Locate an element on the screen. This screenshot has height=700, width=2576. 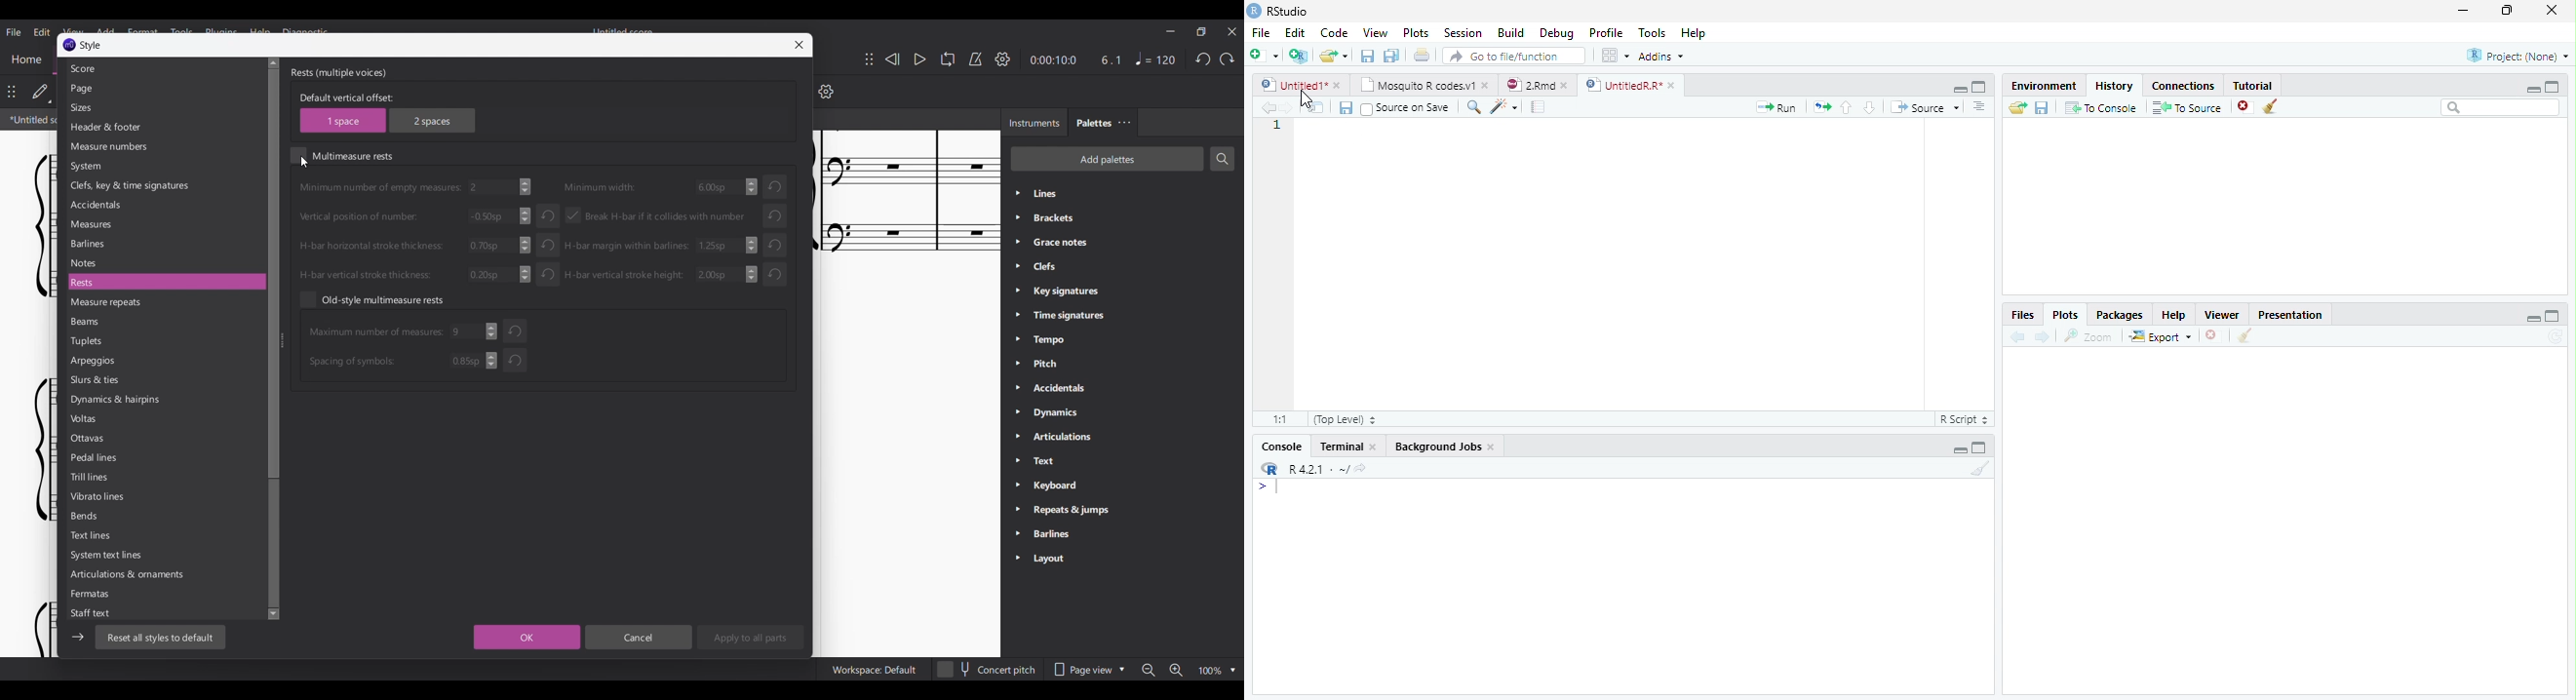
close is located at coordinates (1492, 447).